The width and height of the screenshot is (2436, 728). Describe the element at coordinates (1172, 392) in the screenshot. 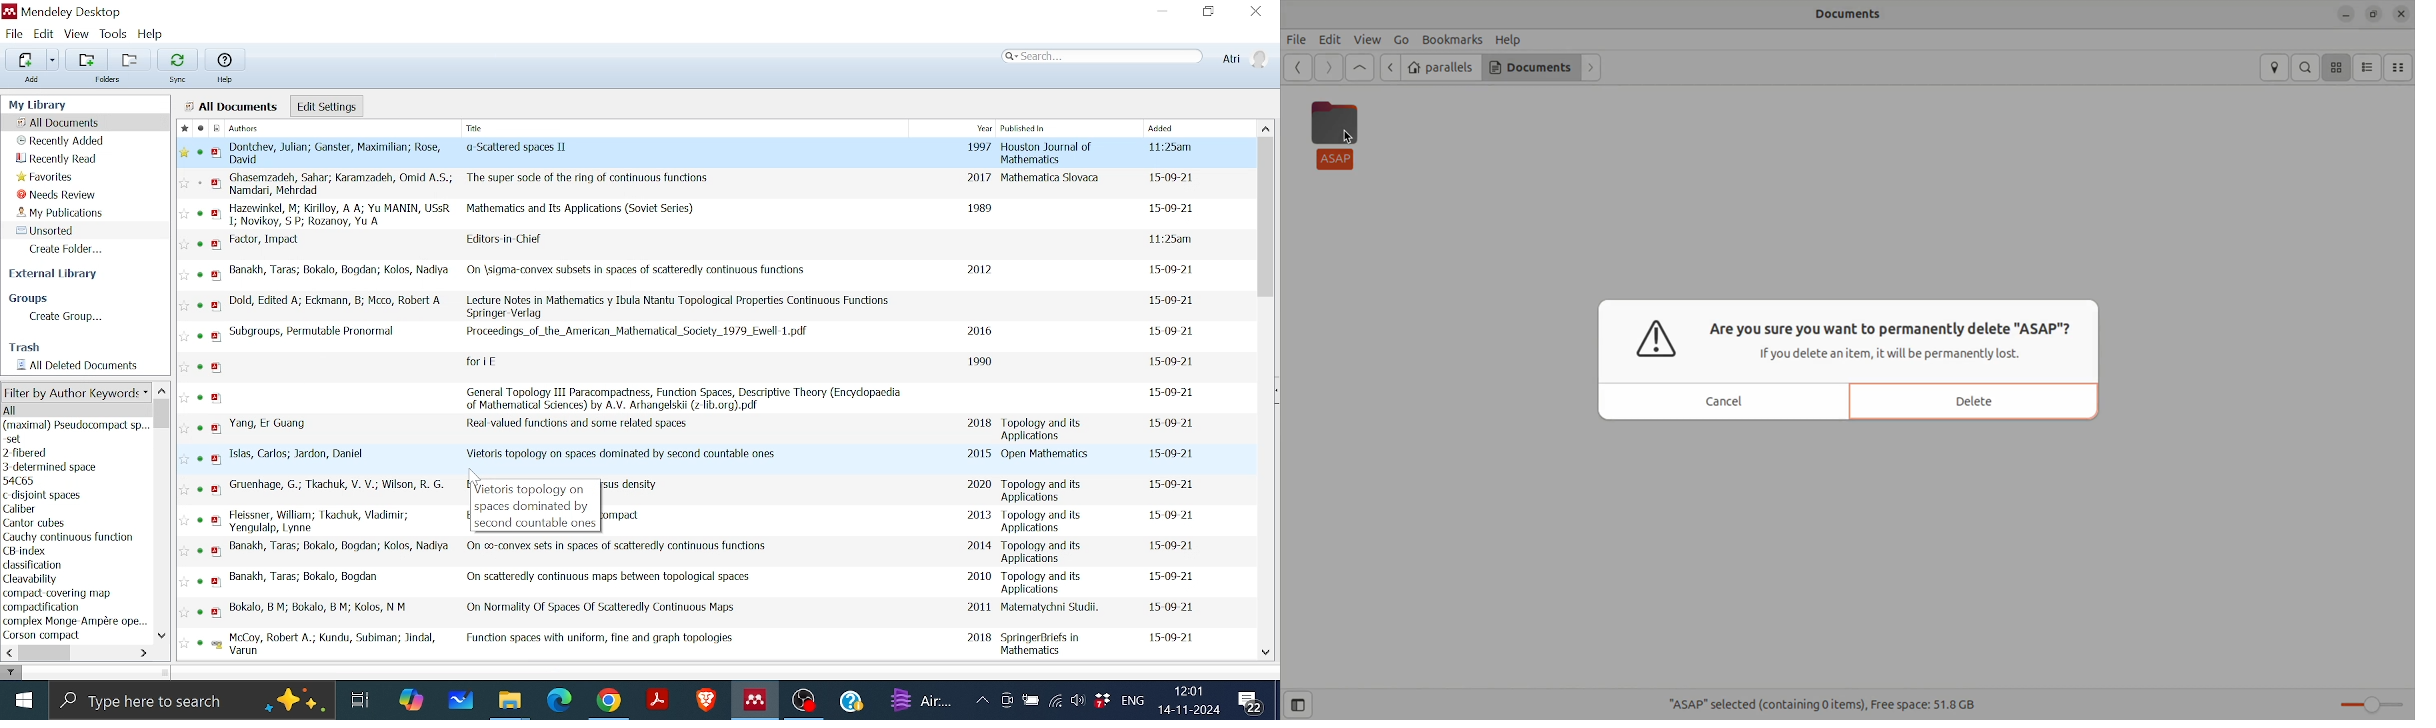

I see `date` at that location.